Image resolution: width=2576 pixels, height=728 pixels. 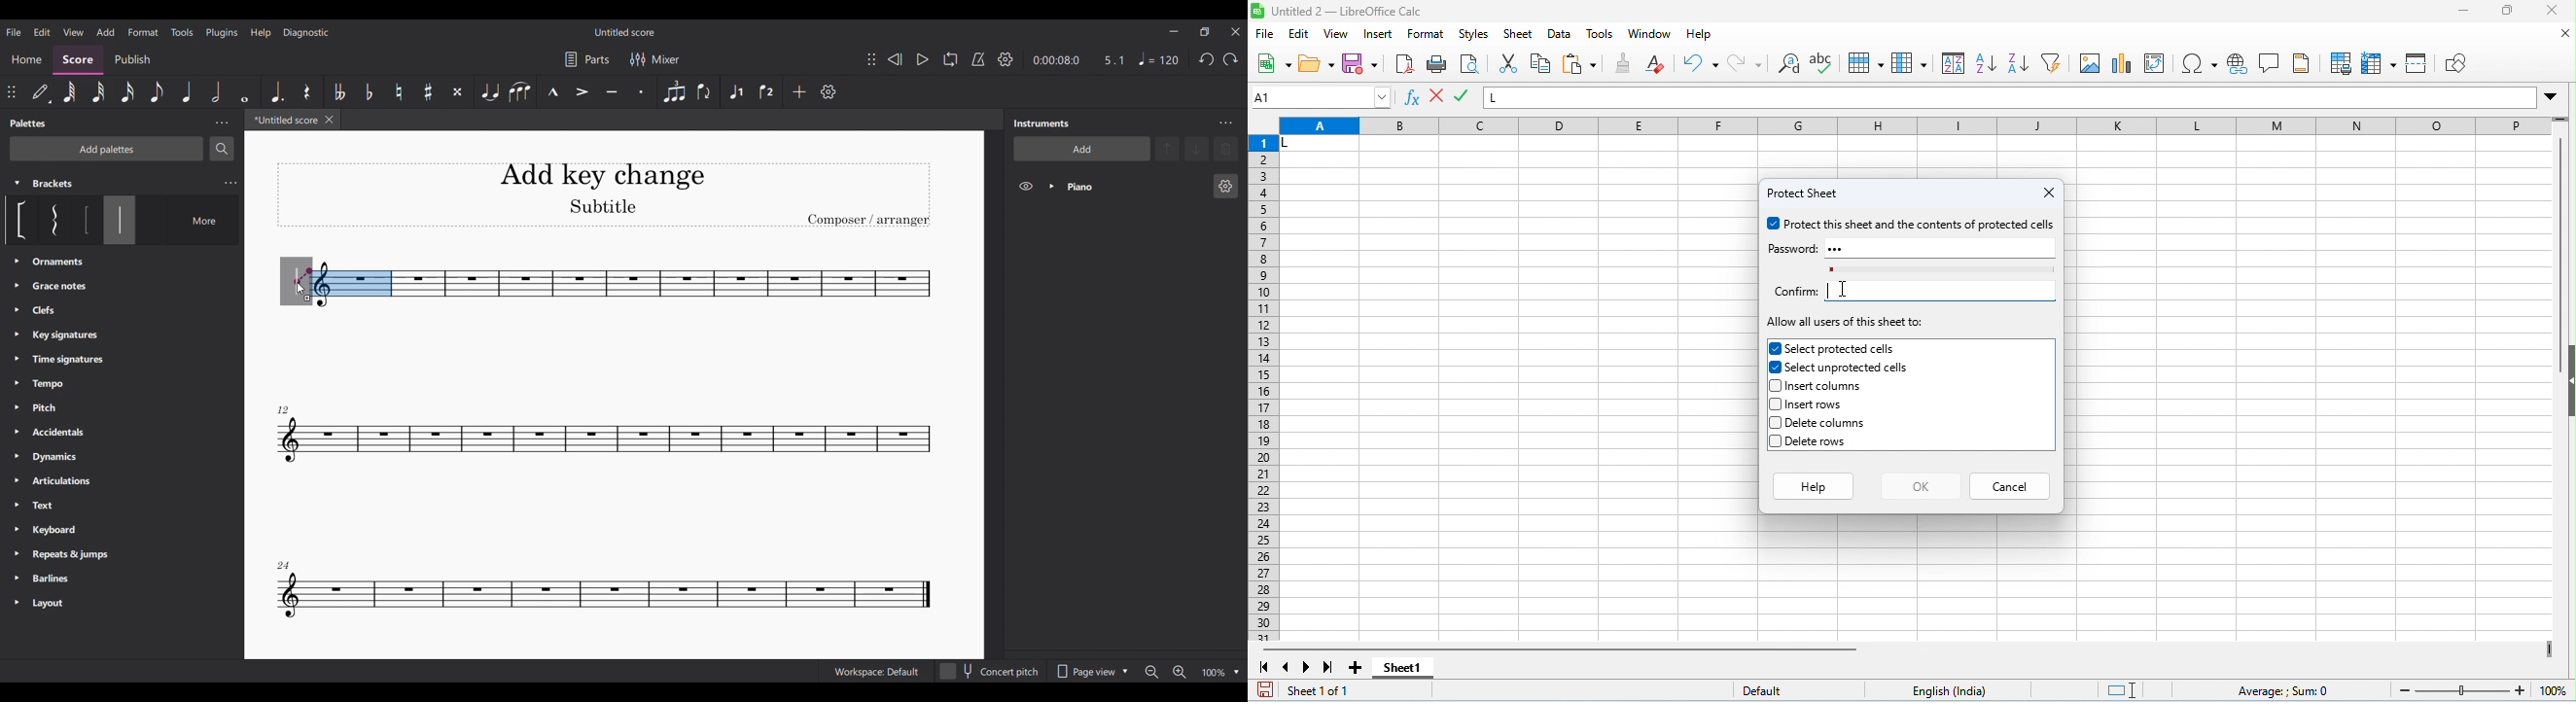 I want to click on Home section, so click(x=27, y=59).